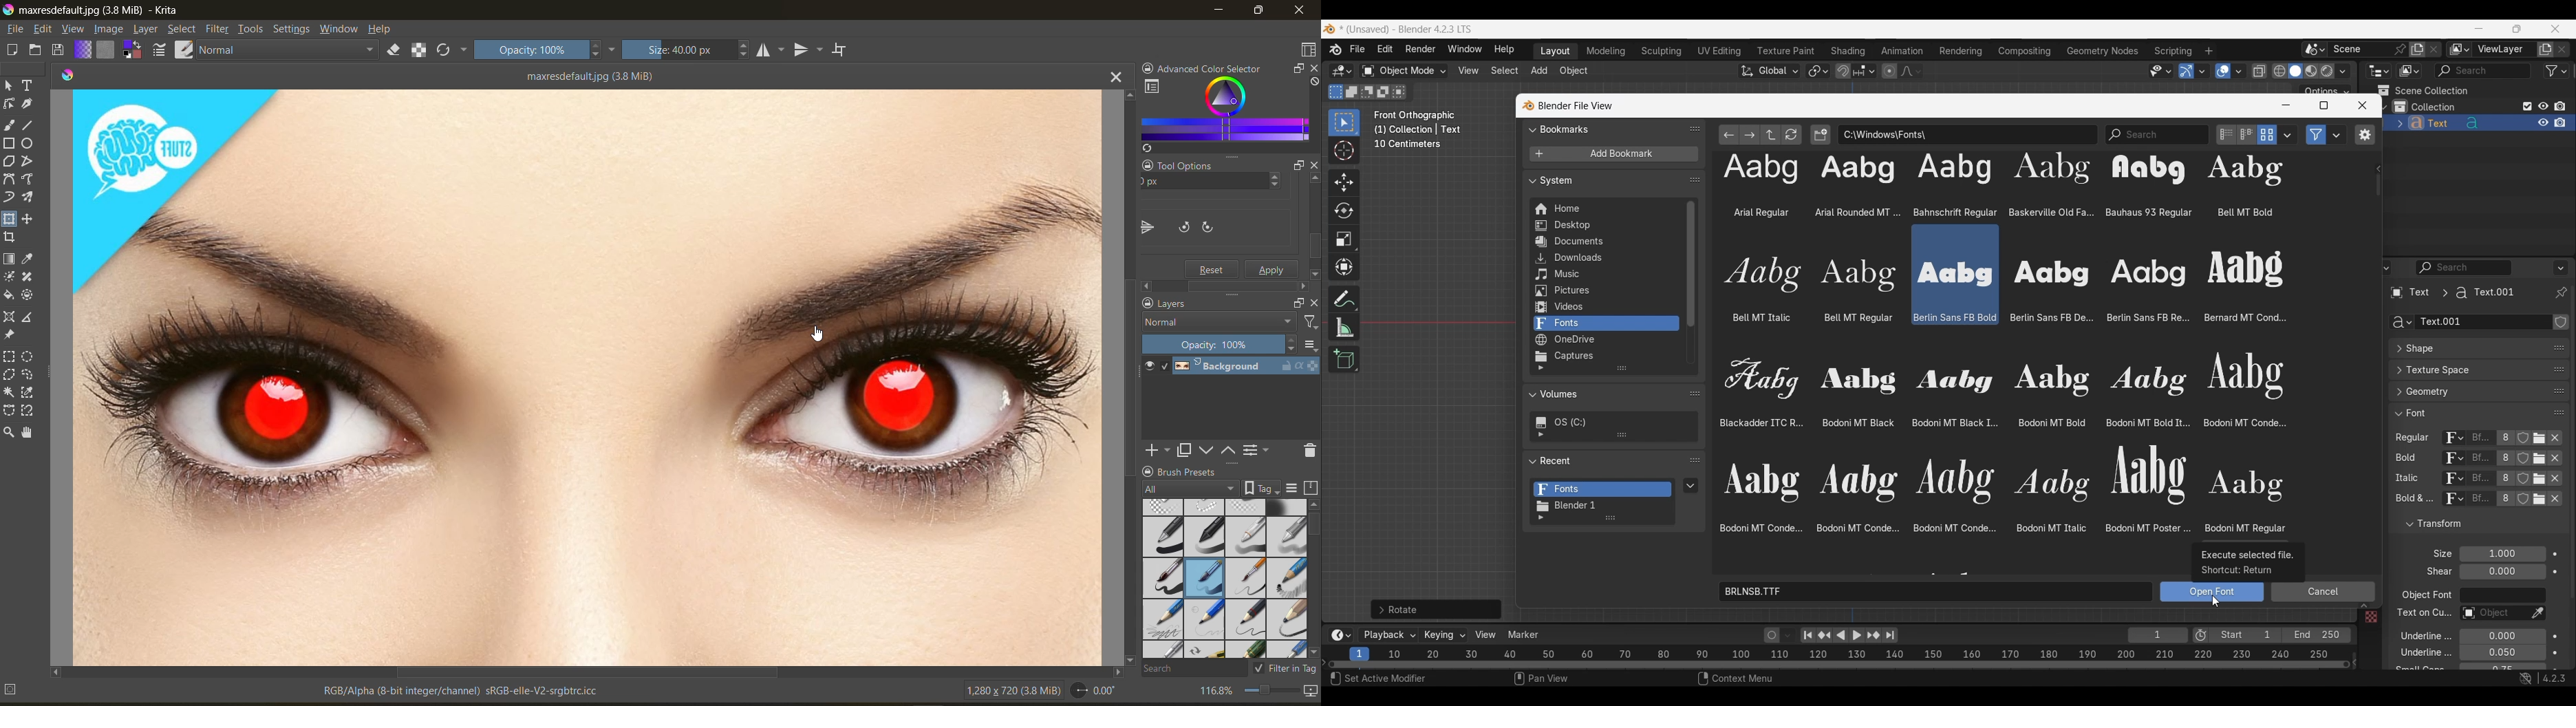 The height and width of the screenshot is (728, 2576). I want to click on Shear, so click(2502, 571).